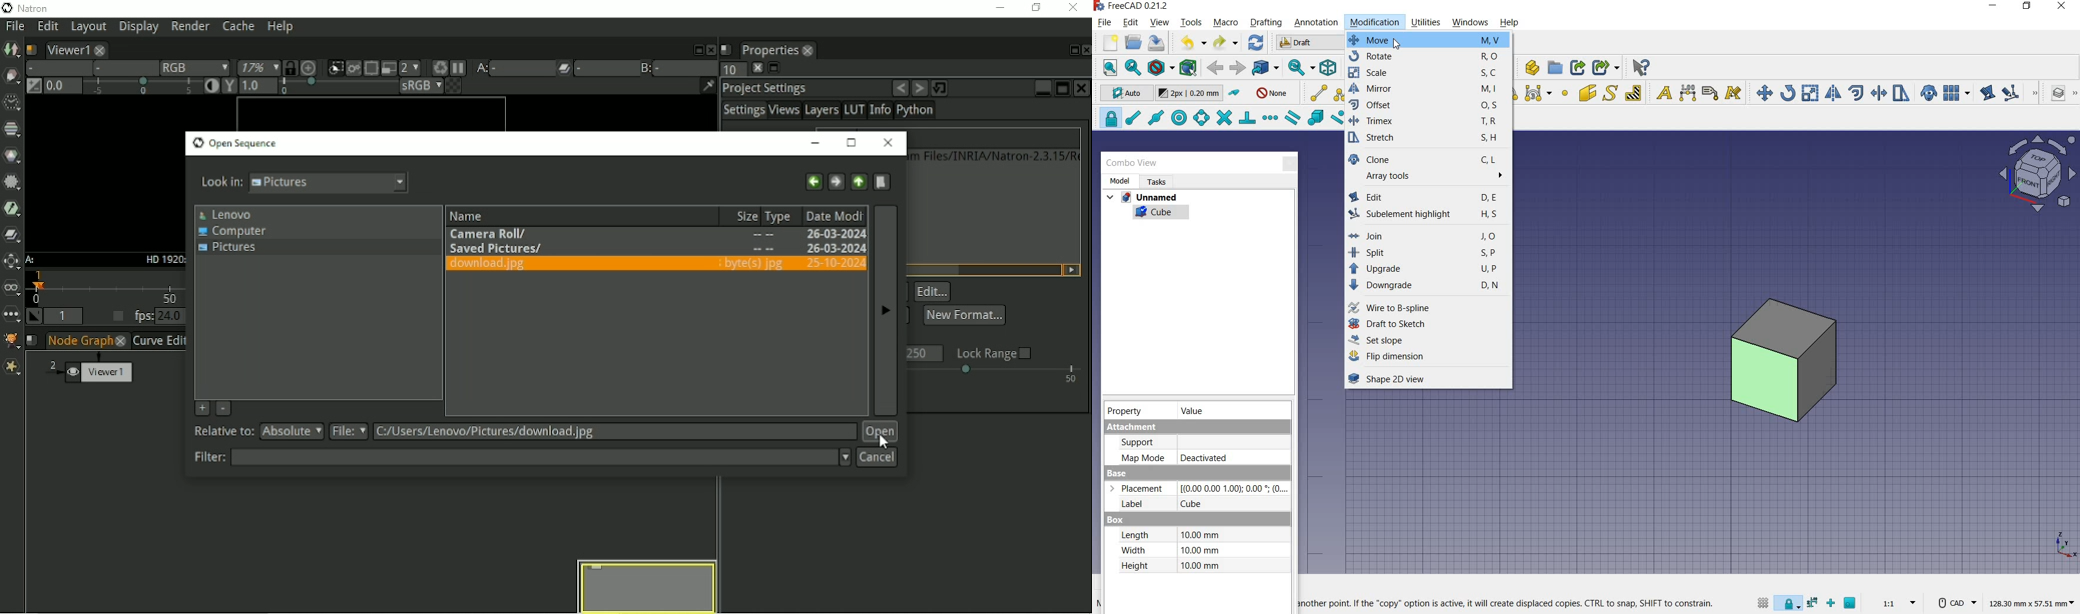 The height and width of the screenshot is (616, 2100). Describe the element at coordinates (1427, 325) in the screenshot. I see `draft to sketch` at that location.